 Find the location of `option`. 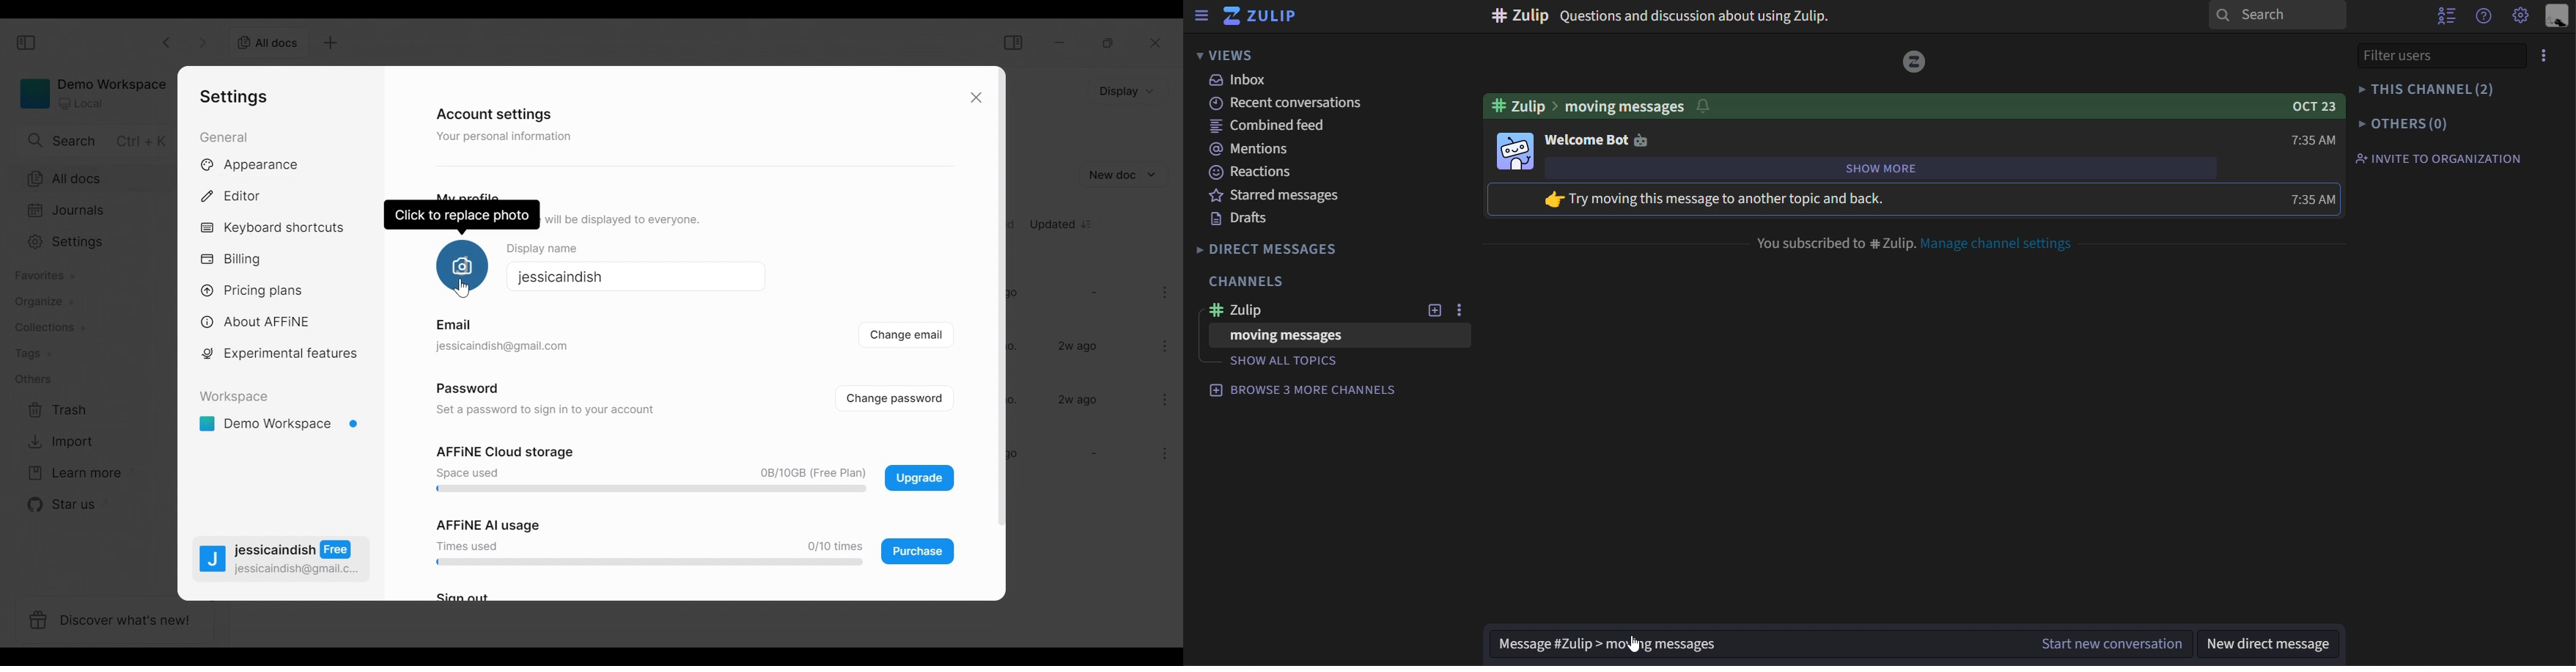

option is located at coordinates (1457, 311).